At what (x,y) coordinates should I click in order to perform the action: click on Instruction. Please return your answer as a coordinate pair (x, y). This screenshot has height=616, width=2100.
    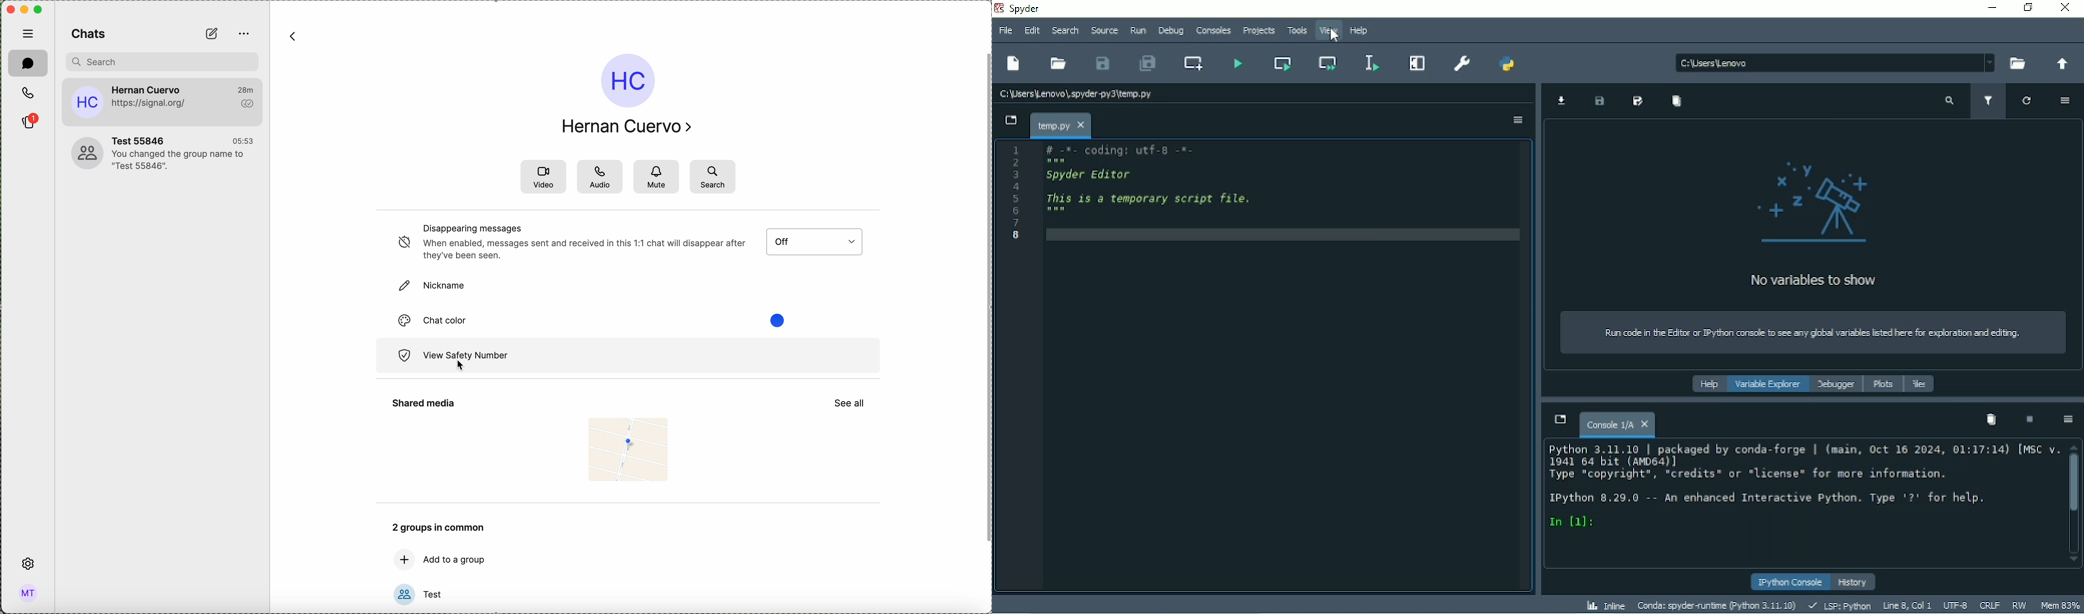
    Looking at the image, I should click on (1806, 333).